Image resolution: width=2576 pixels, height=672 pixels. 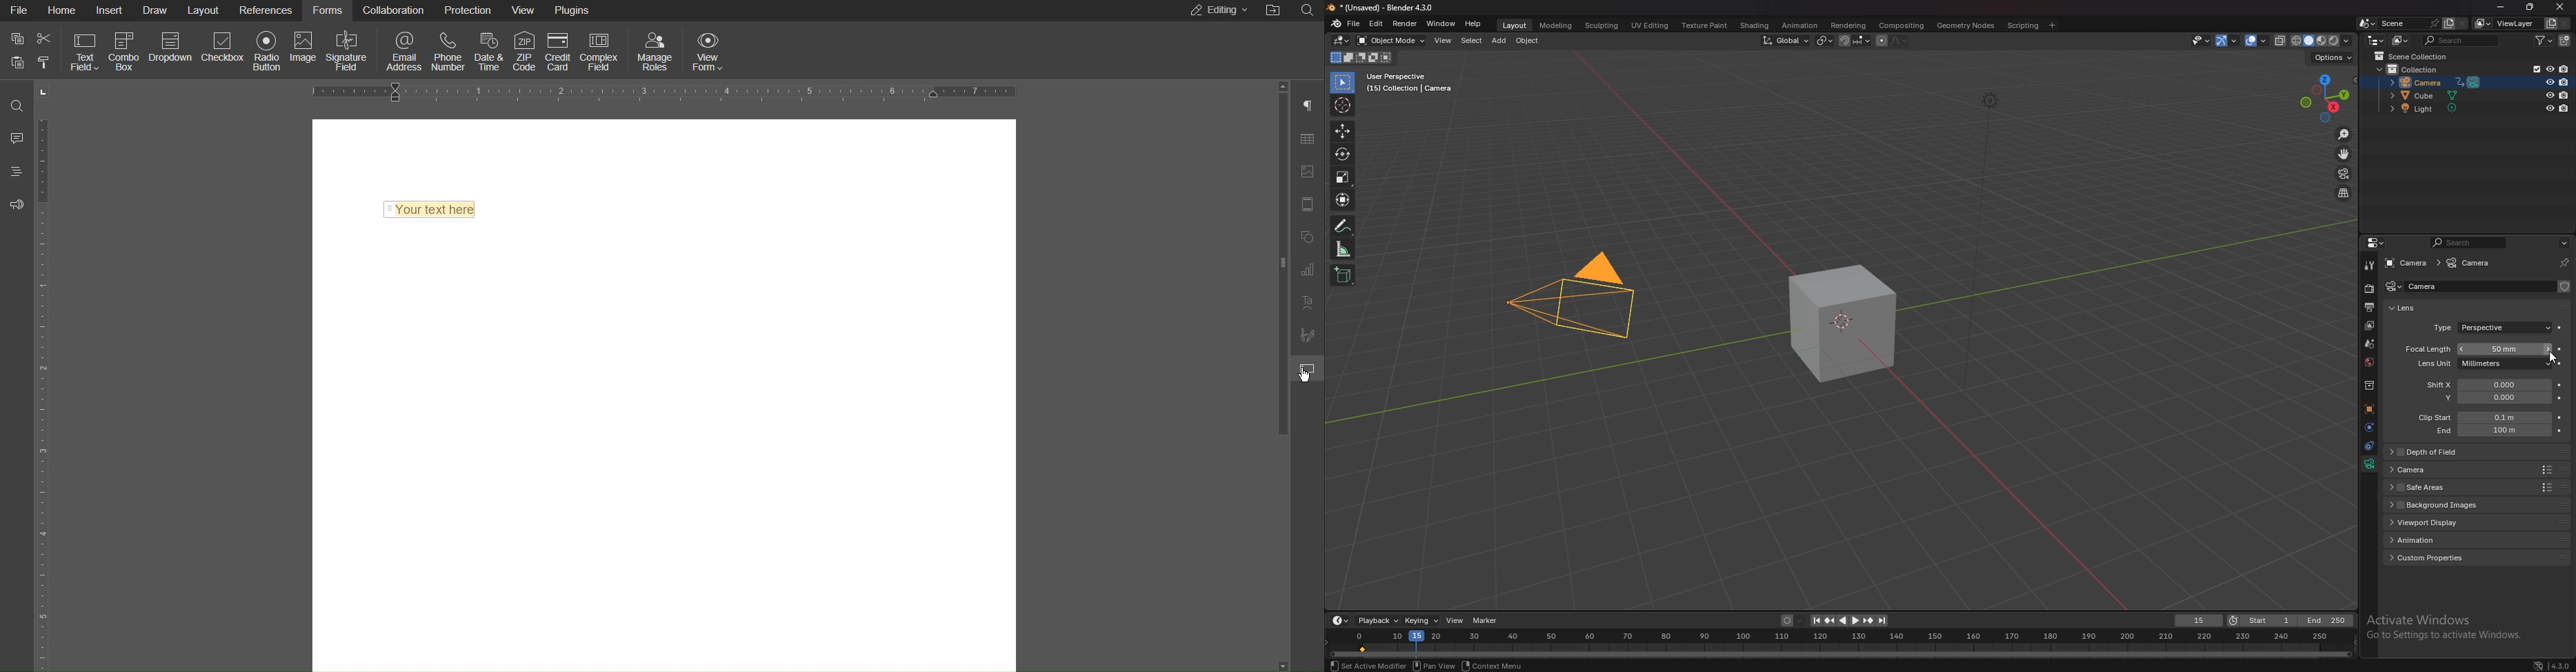 What do you see at coordinates (1310, 270) in the screenshot?
I see `Graph Settings` at bounding box center [1310, 270].